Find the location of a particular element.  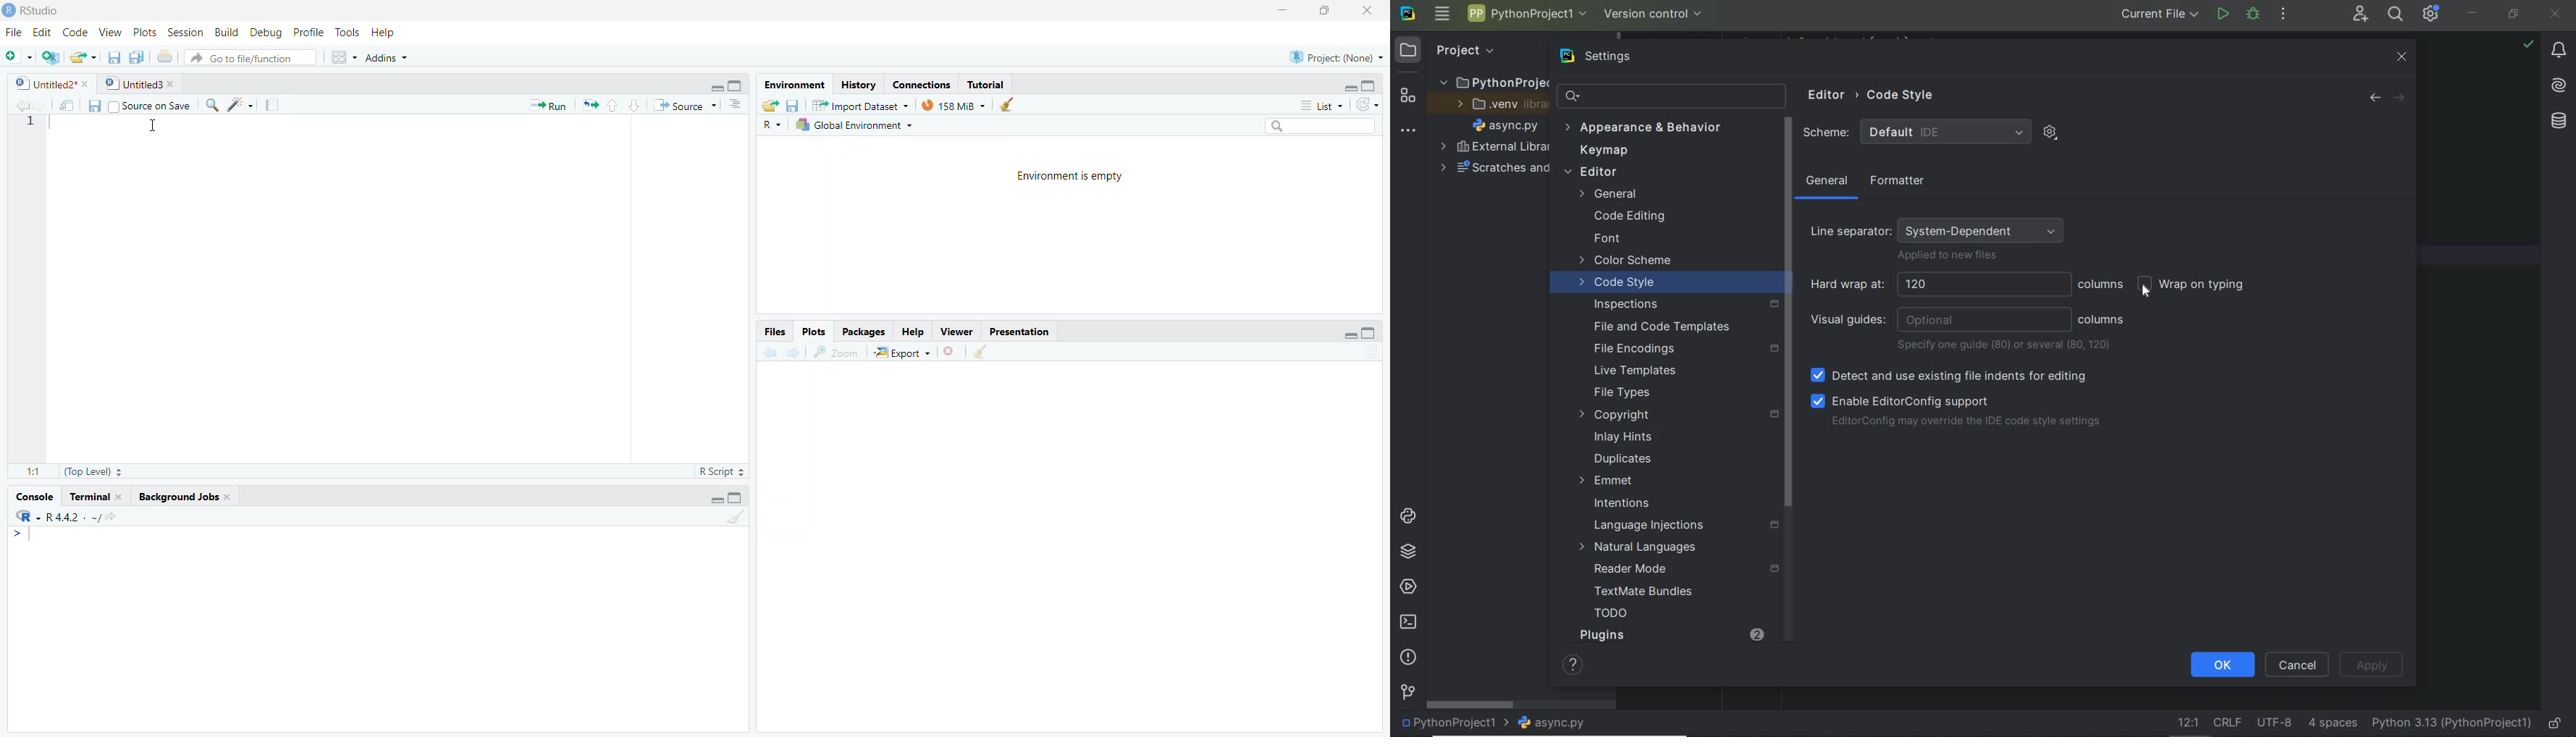

Background Jobs is located at coordinates (193, 495).